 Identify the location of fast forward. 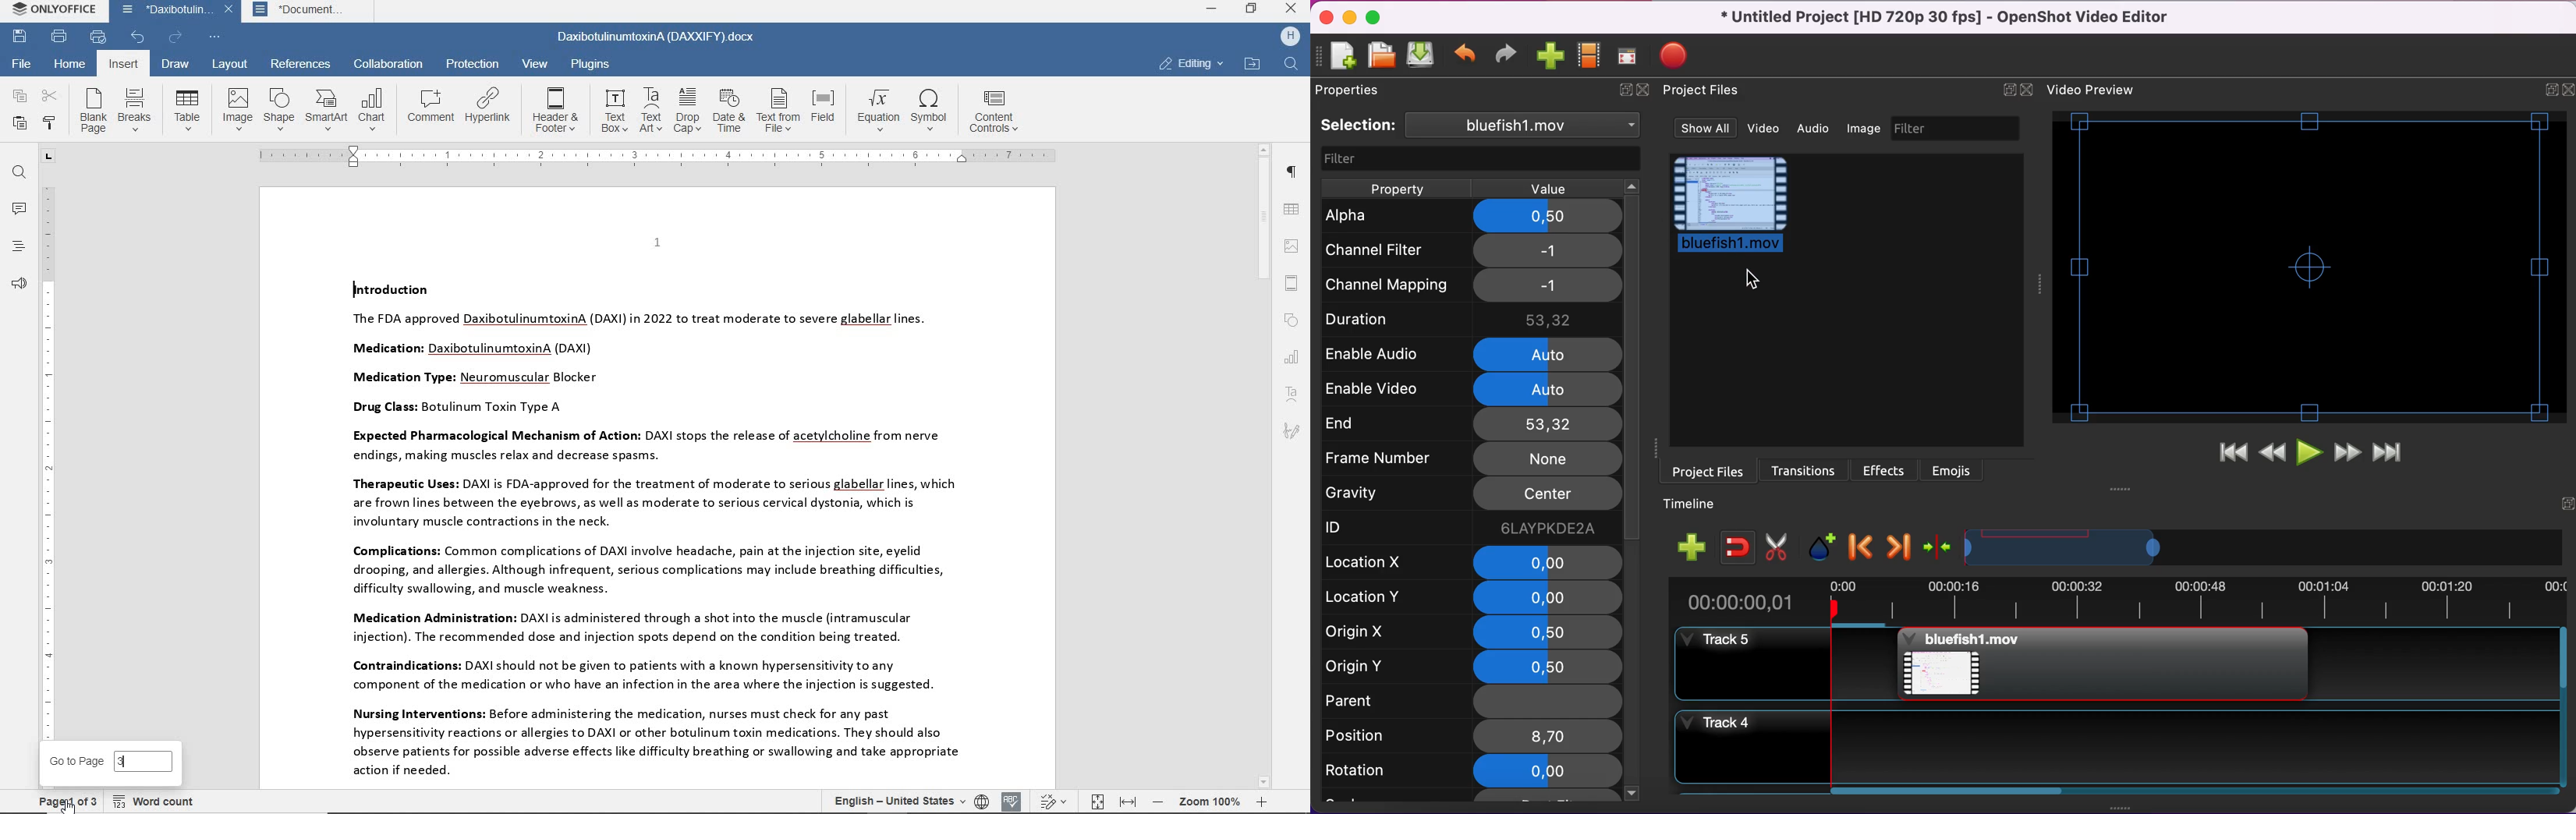
(2349, 453).